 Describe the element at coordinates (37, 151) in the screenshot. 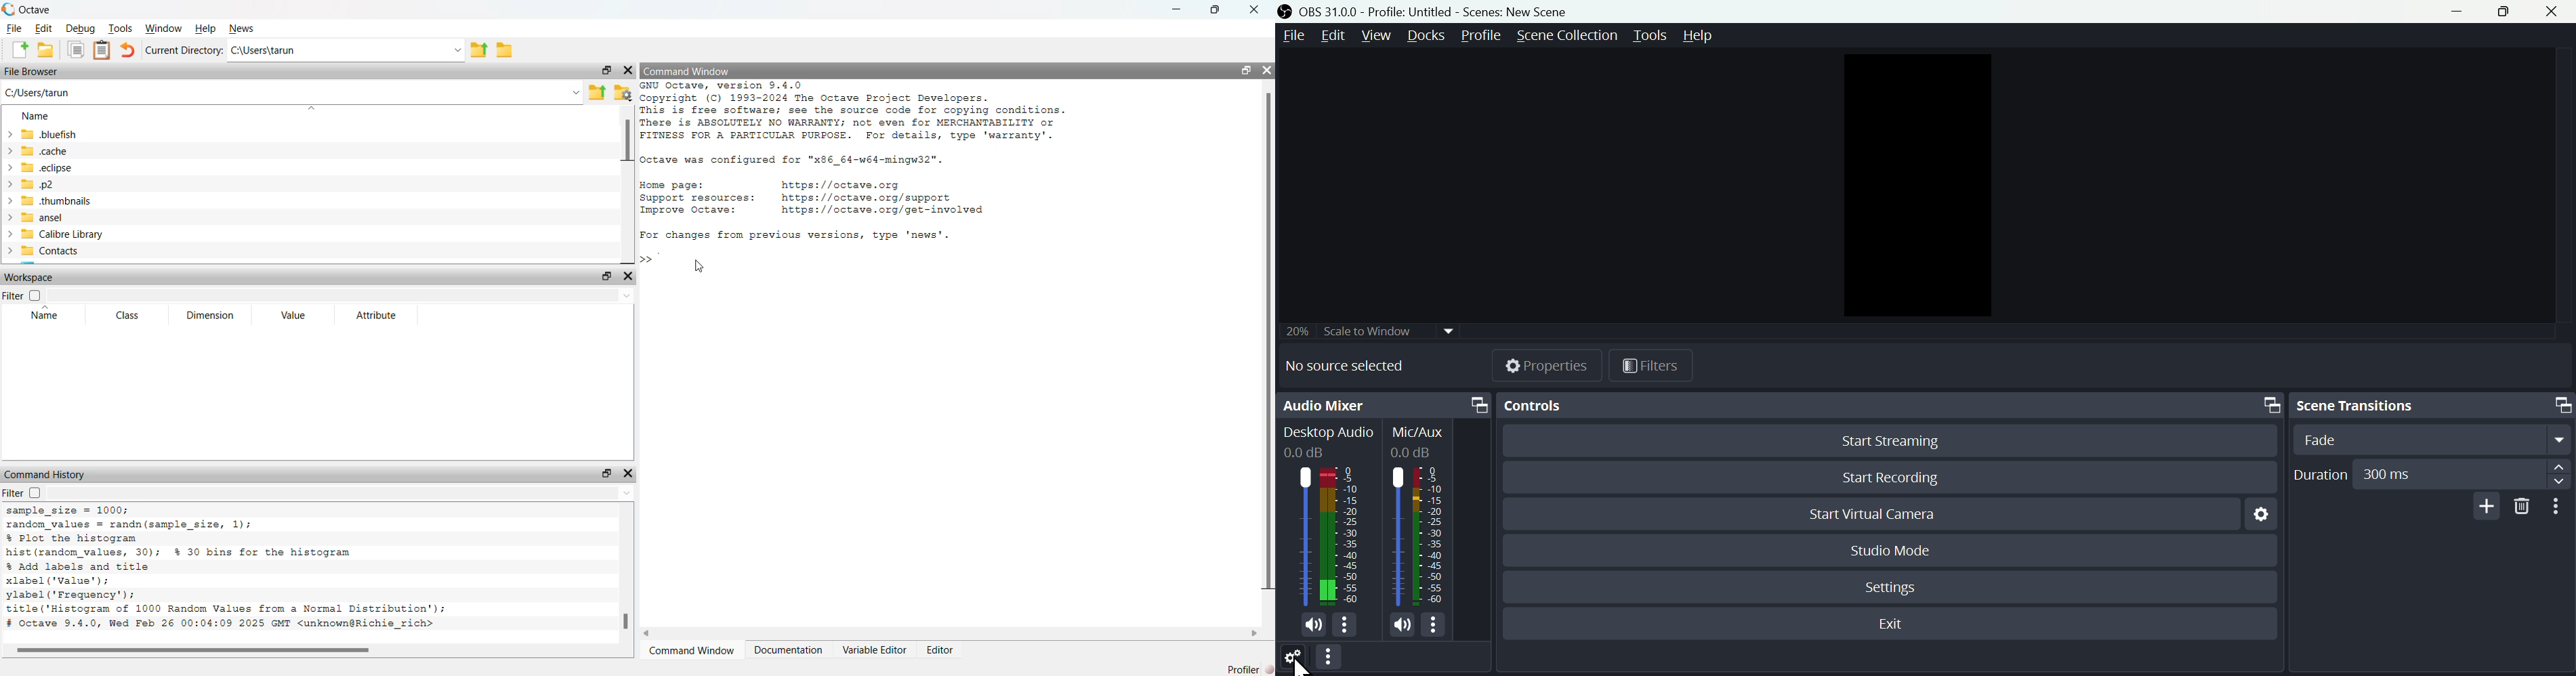

I see `.cache` at that location.